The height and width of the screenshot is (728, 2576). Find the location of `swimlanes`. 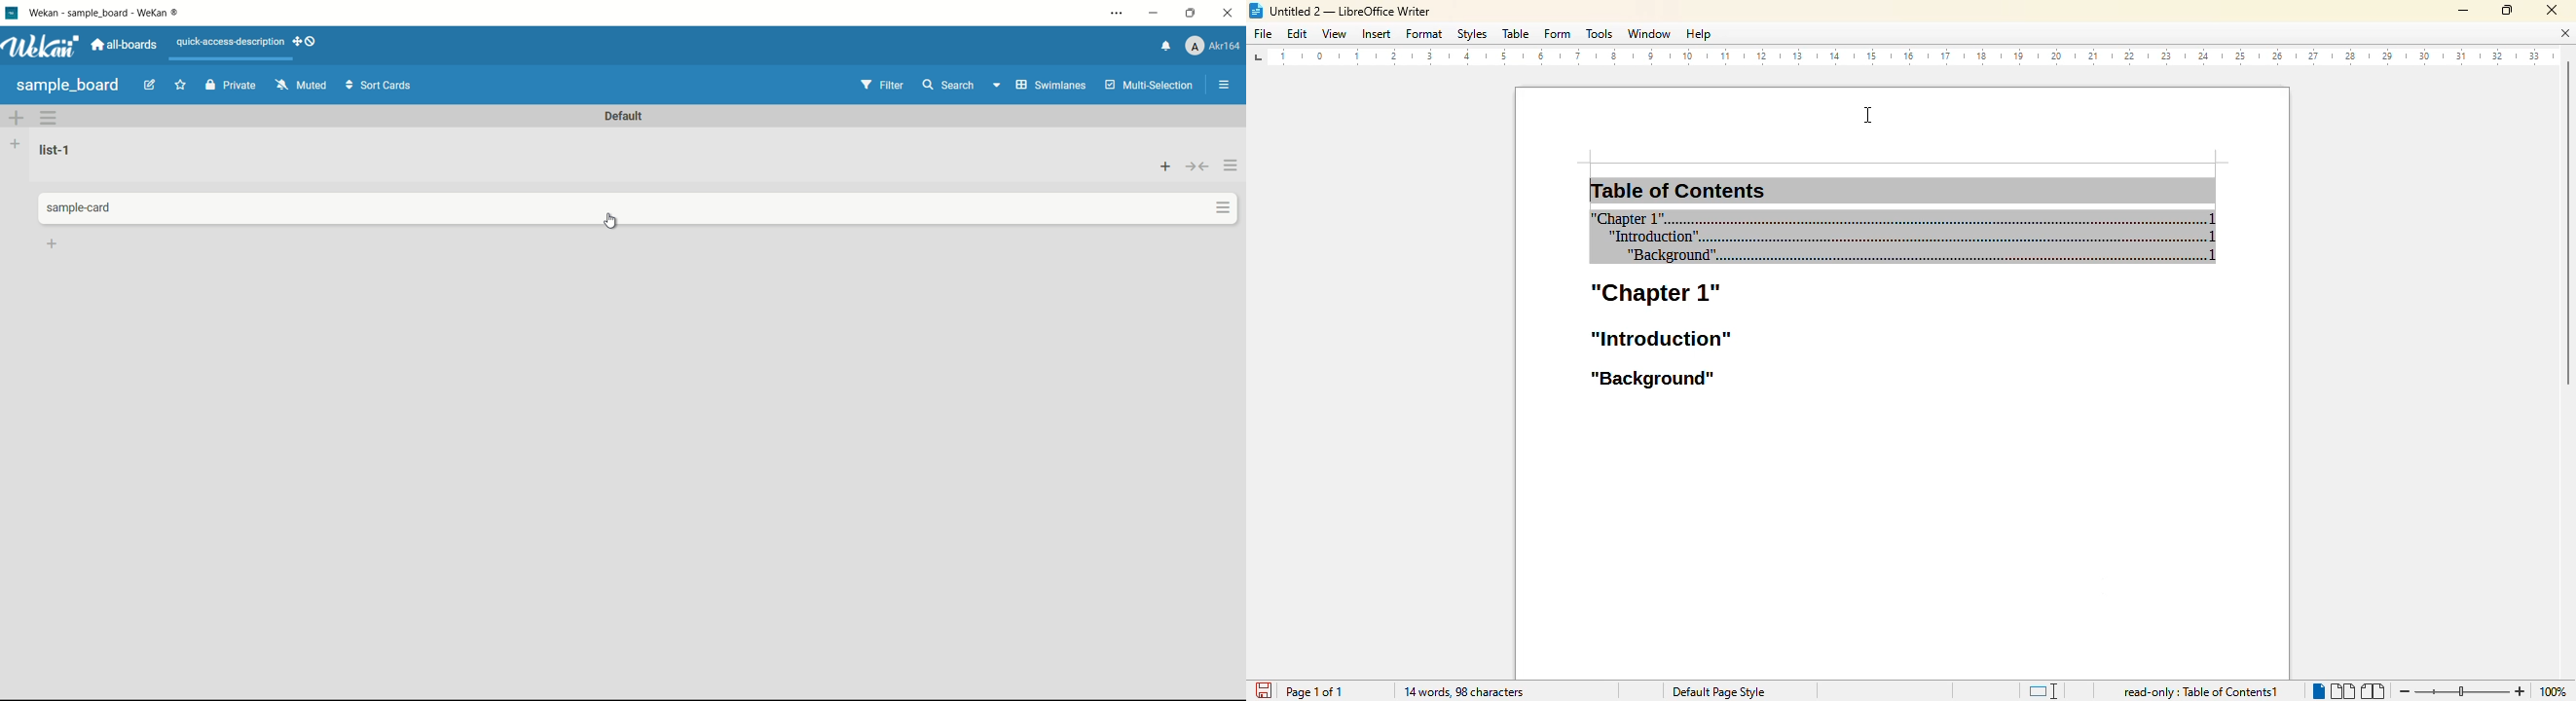

swimlanes is located at coordinates (1049, 85).